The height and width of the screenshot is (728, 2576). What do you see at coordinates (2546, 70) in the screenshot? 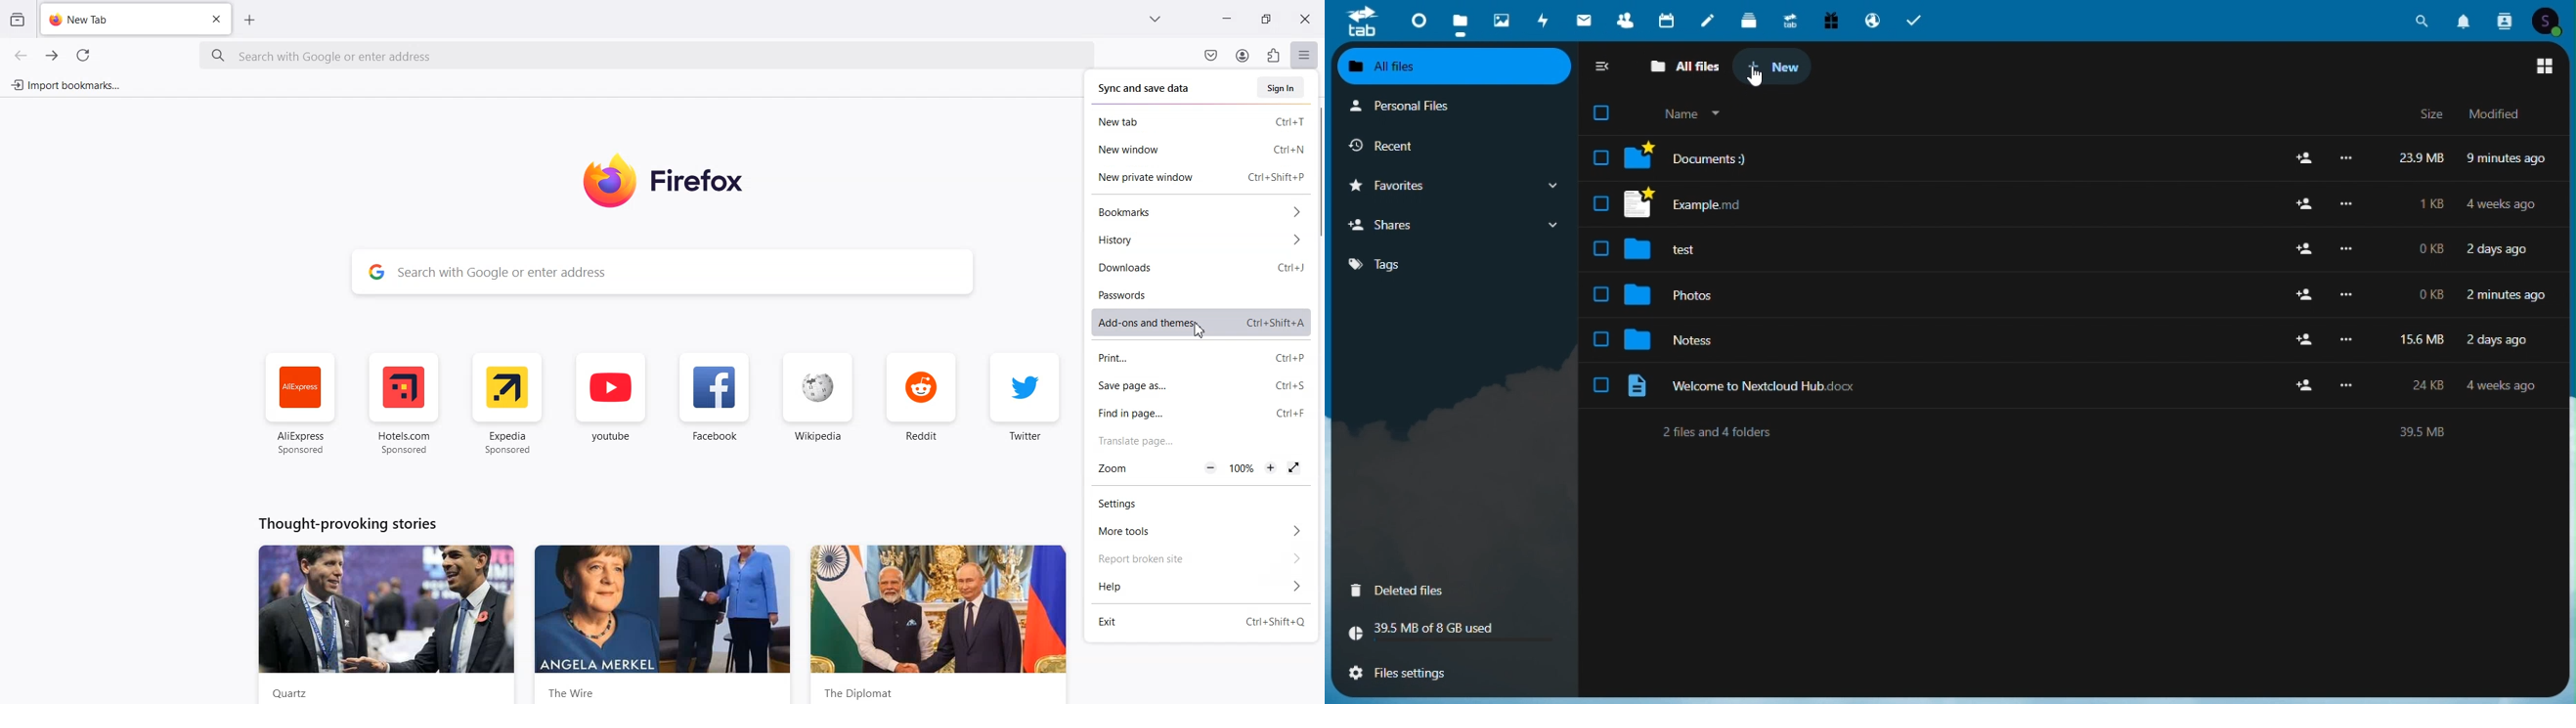
I see `` at bounding box center [2546, 70].